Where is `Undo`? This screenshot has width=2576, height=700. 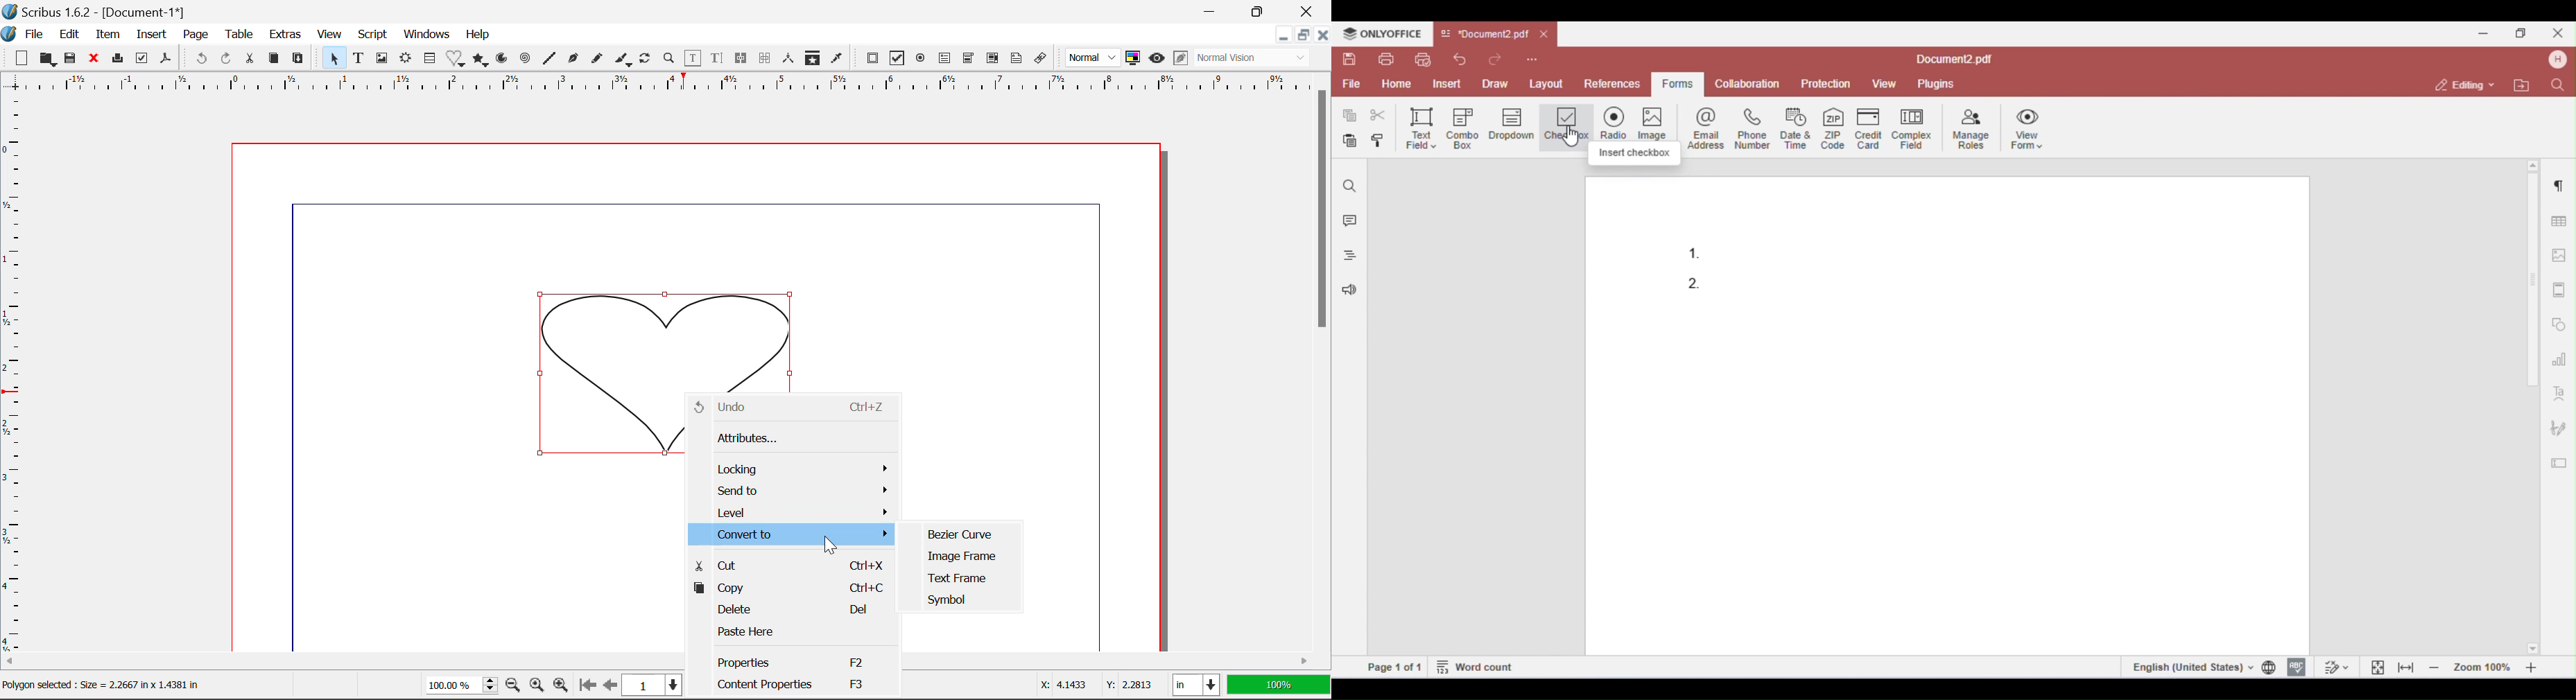 Undo is located at coordinates (791, 408).